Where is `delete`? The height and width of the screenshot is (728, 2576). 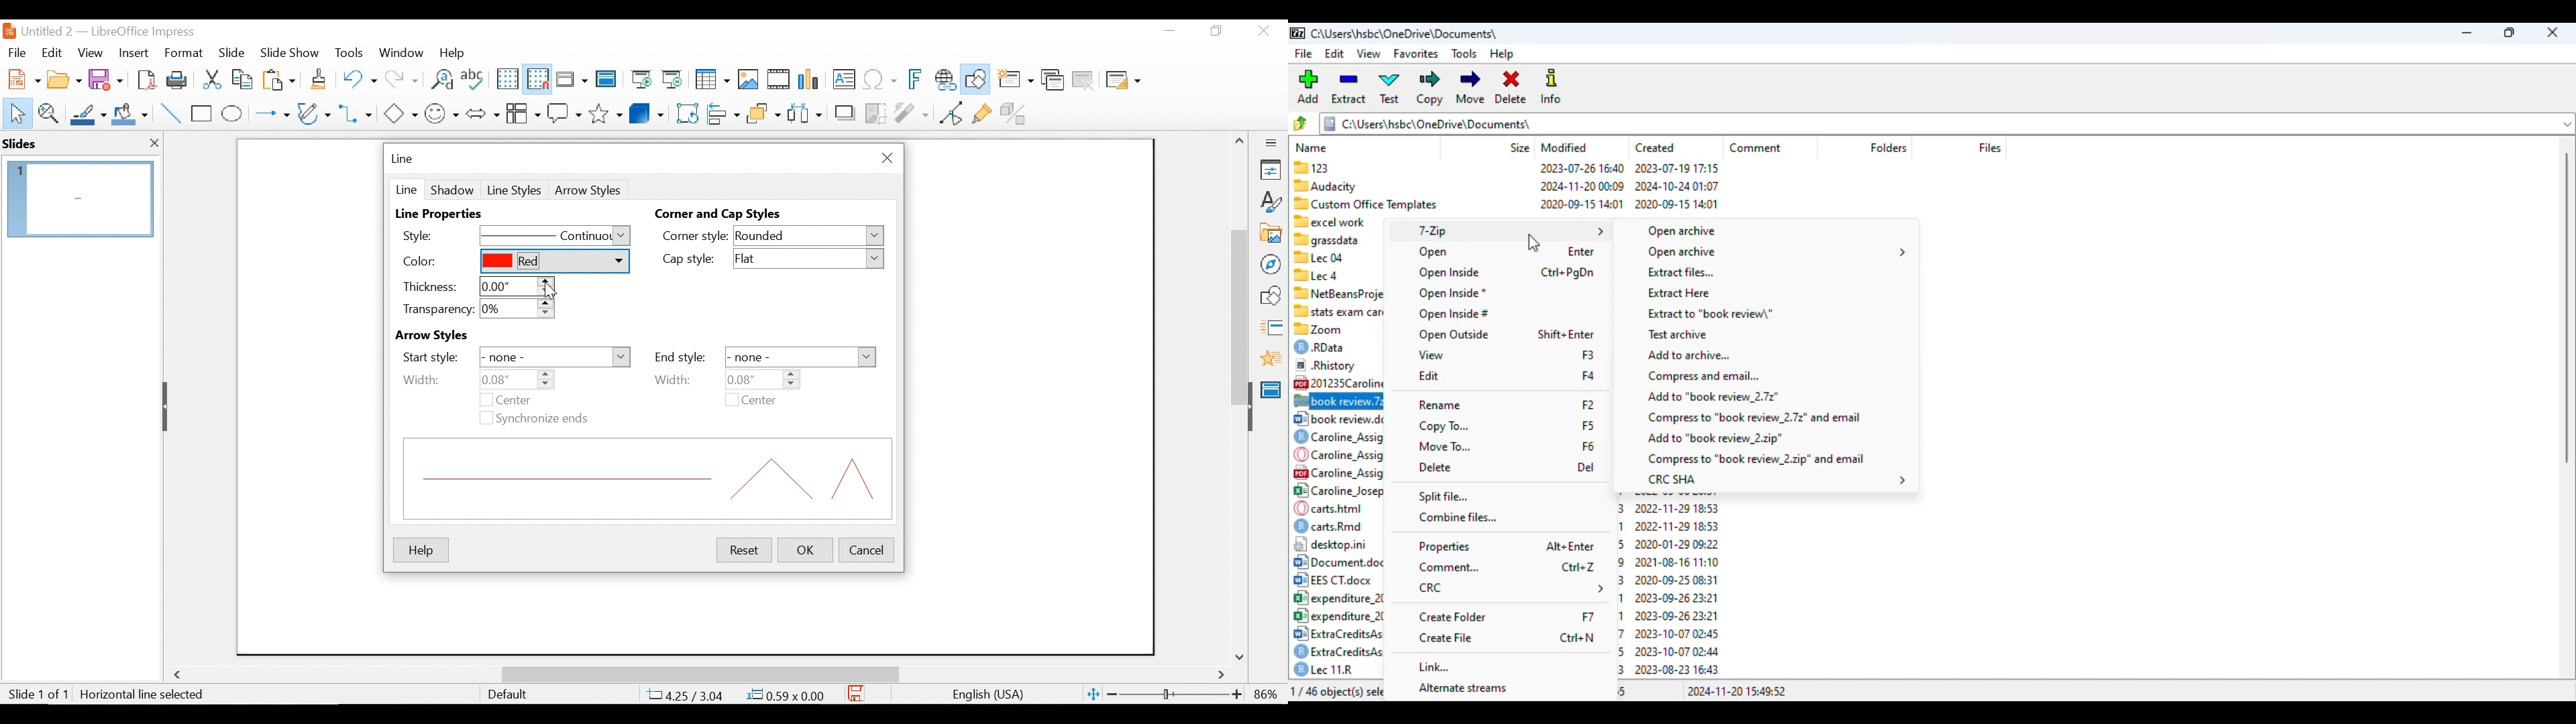
delete is located at coordinates (1511, 88).